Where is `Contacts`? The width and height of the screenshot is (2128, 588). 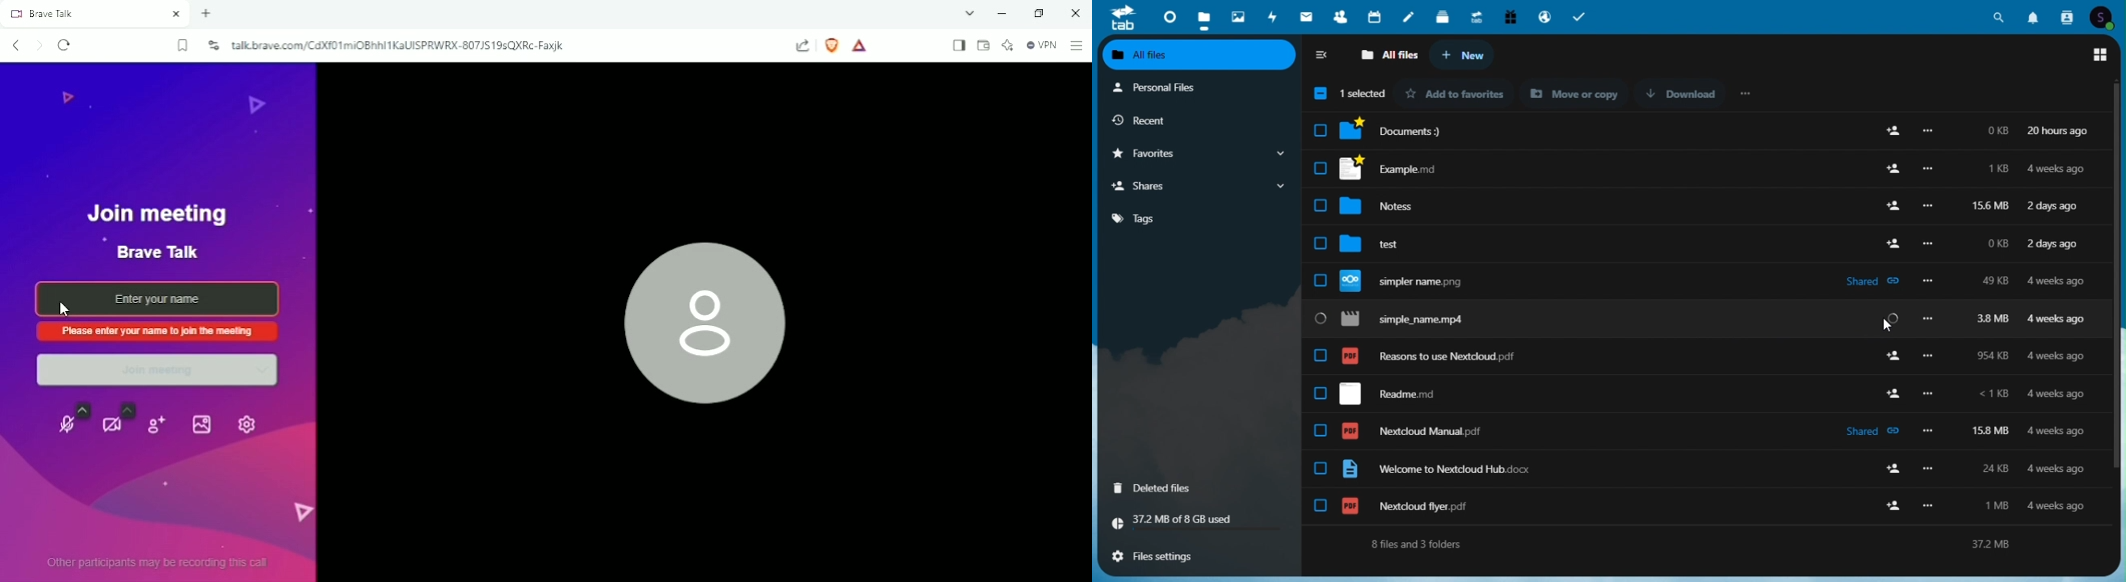 Contacts is located at coordinates (2066, 17).